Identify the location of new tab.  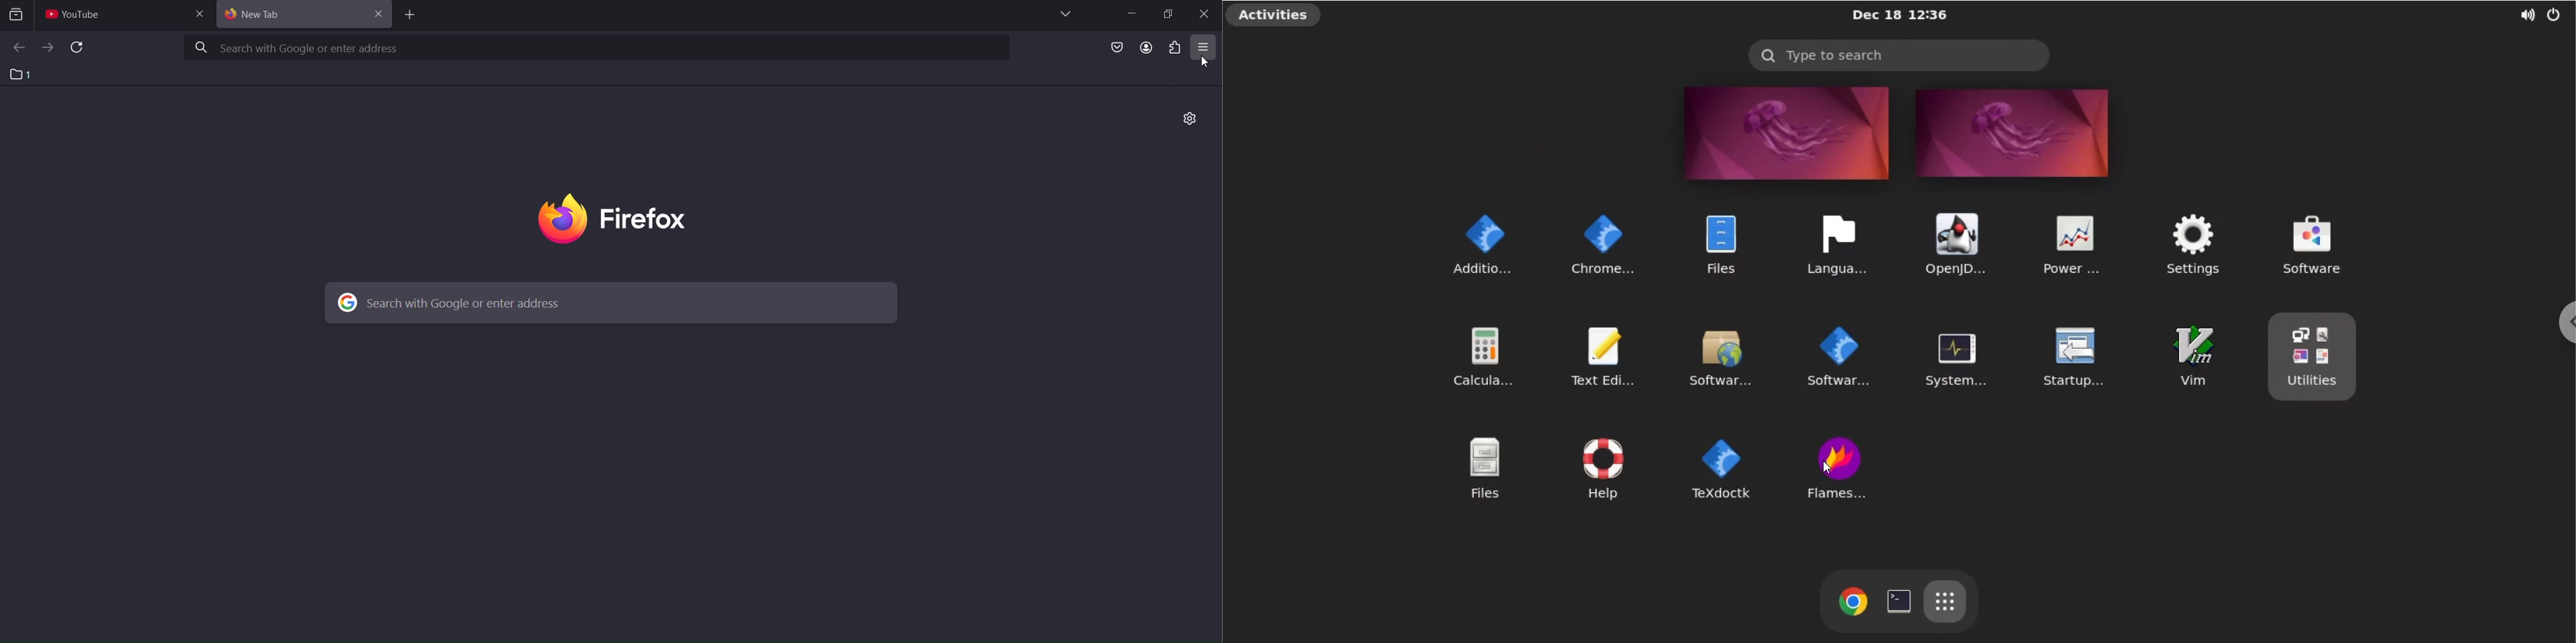
(292, 15).